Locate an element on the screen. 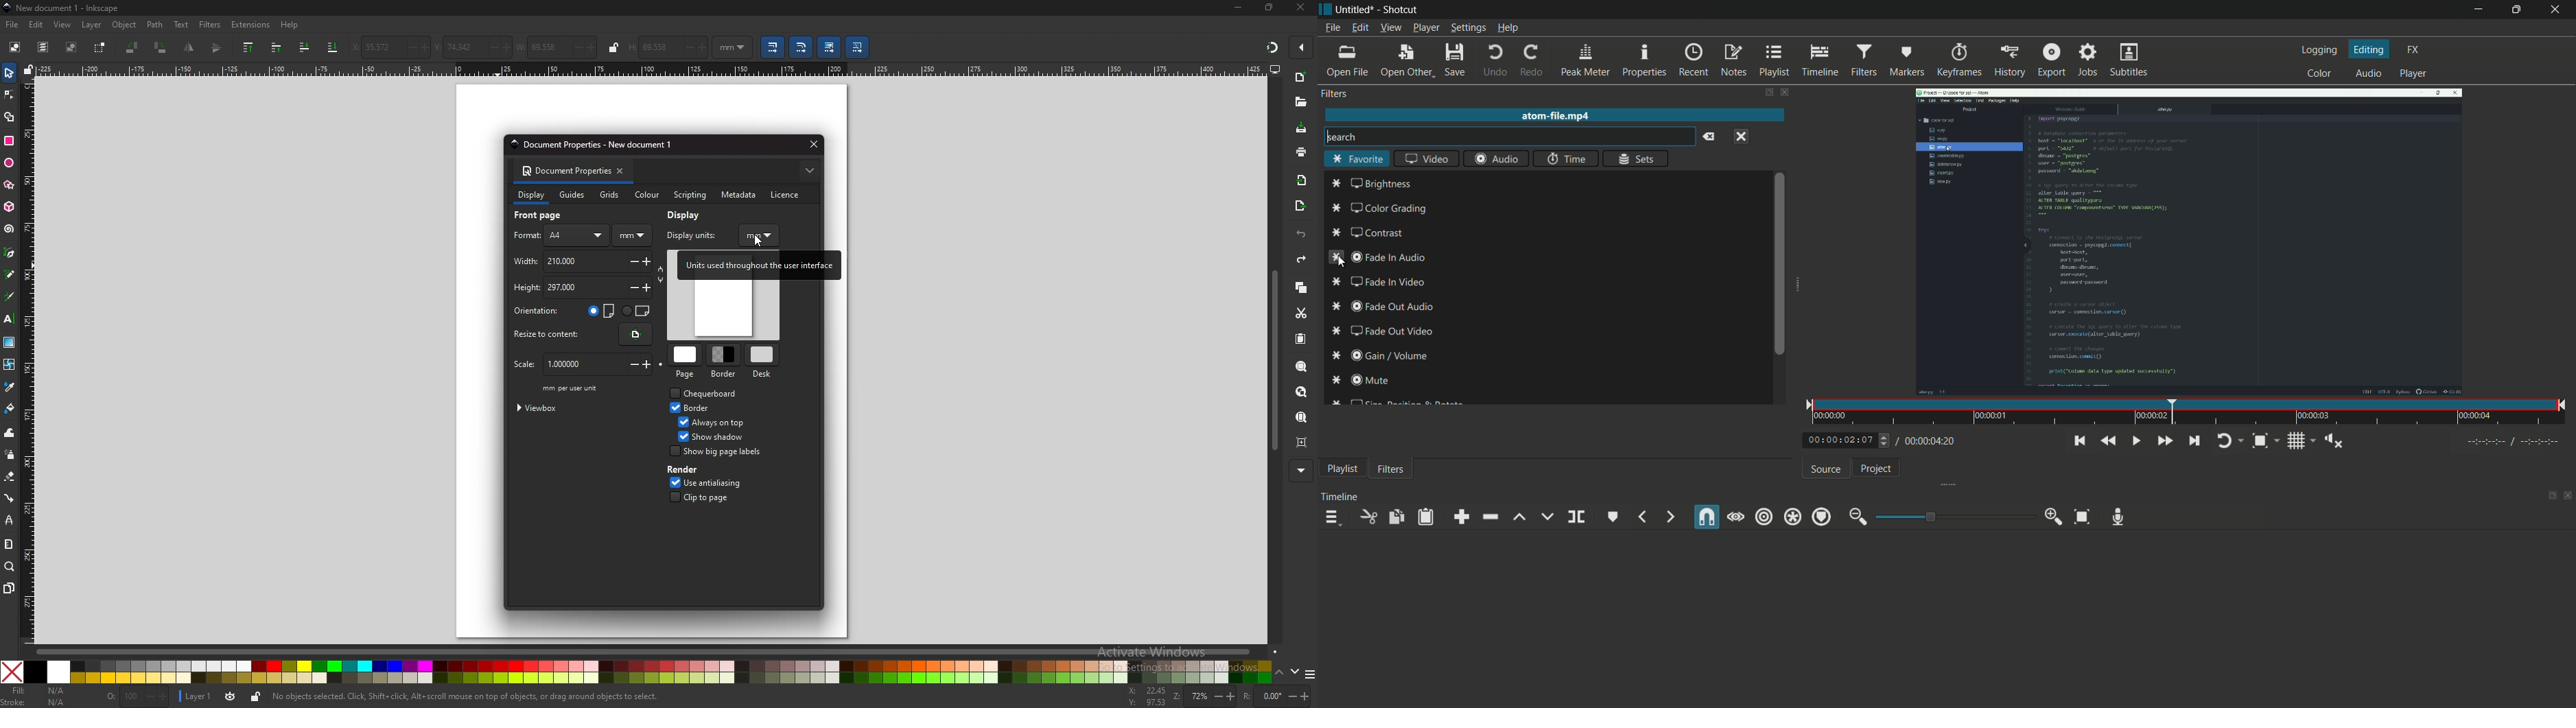 This screenshot has width=2576, height=728. path is located at coordinates (154, 25).